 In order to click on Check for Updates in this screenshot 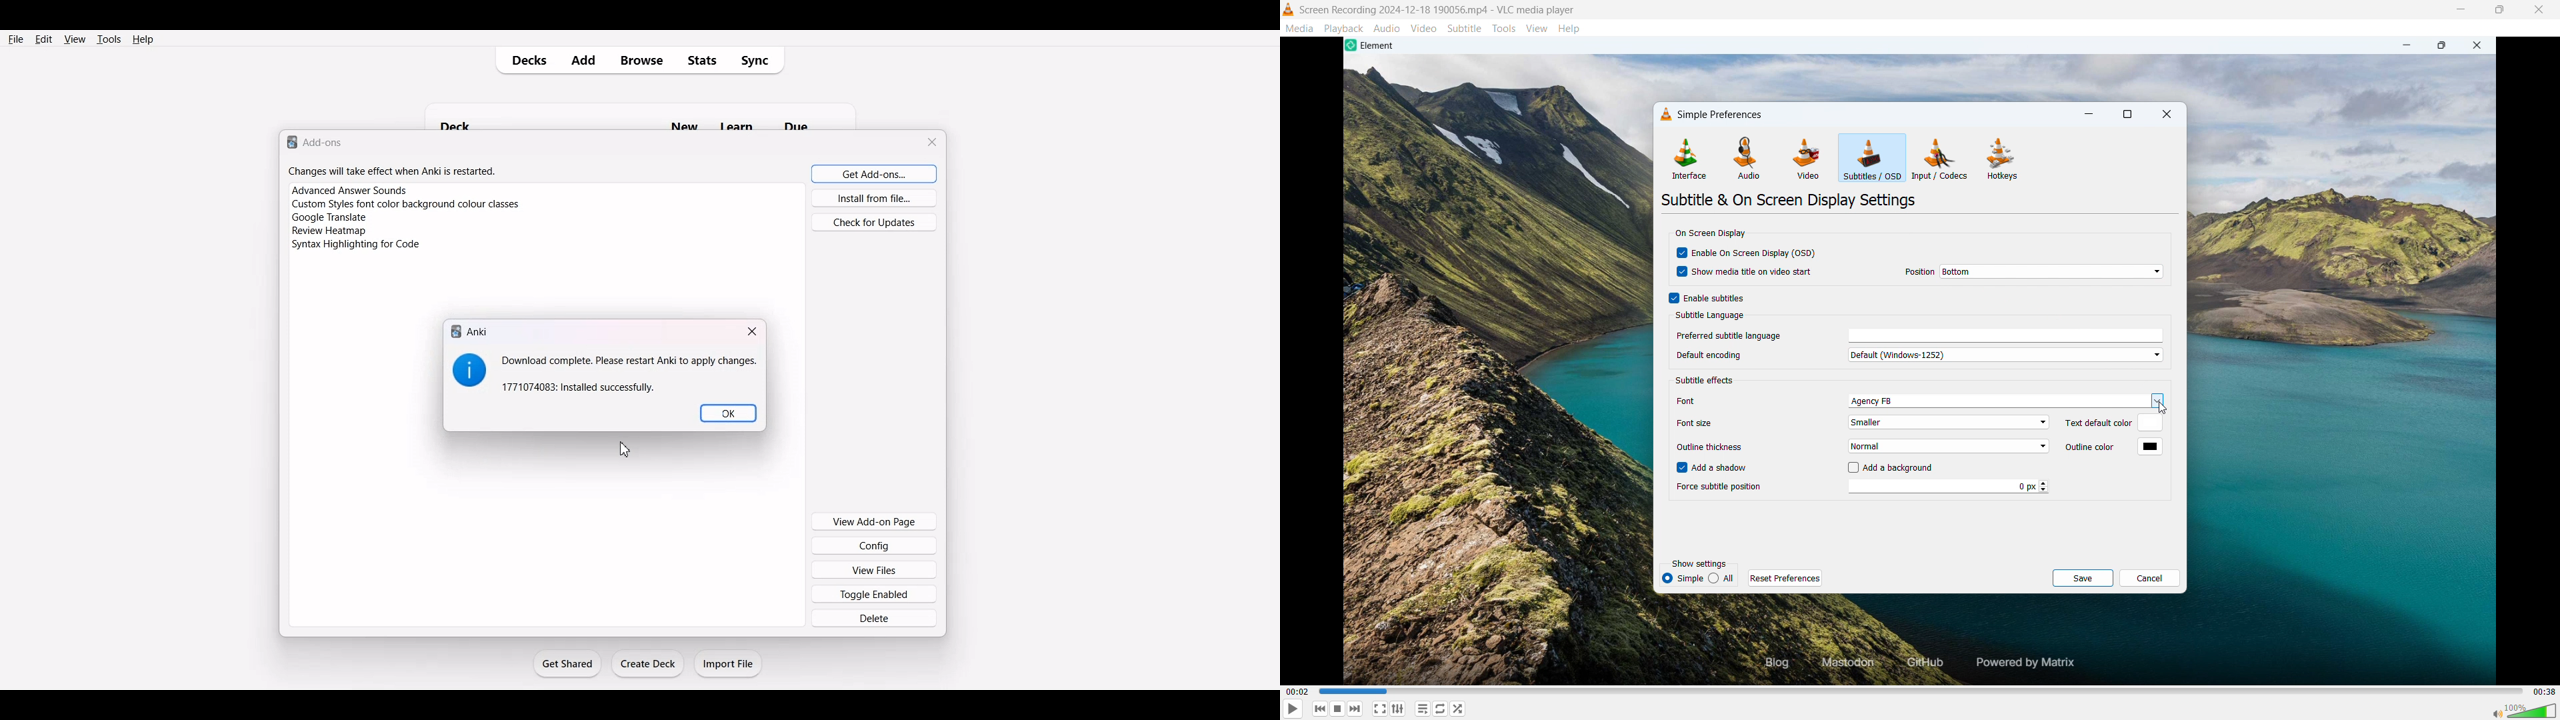, I will do `click(874, 221)`.